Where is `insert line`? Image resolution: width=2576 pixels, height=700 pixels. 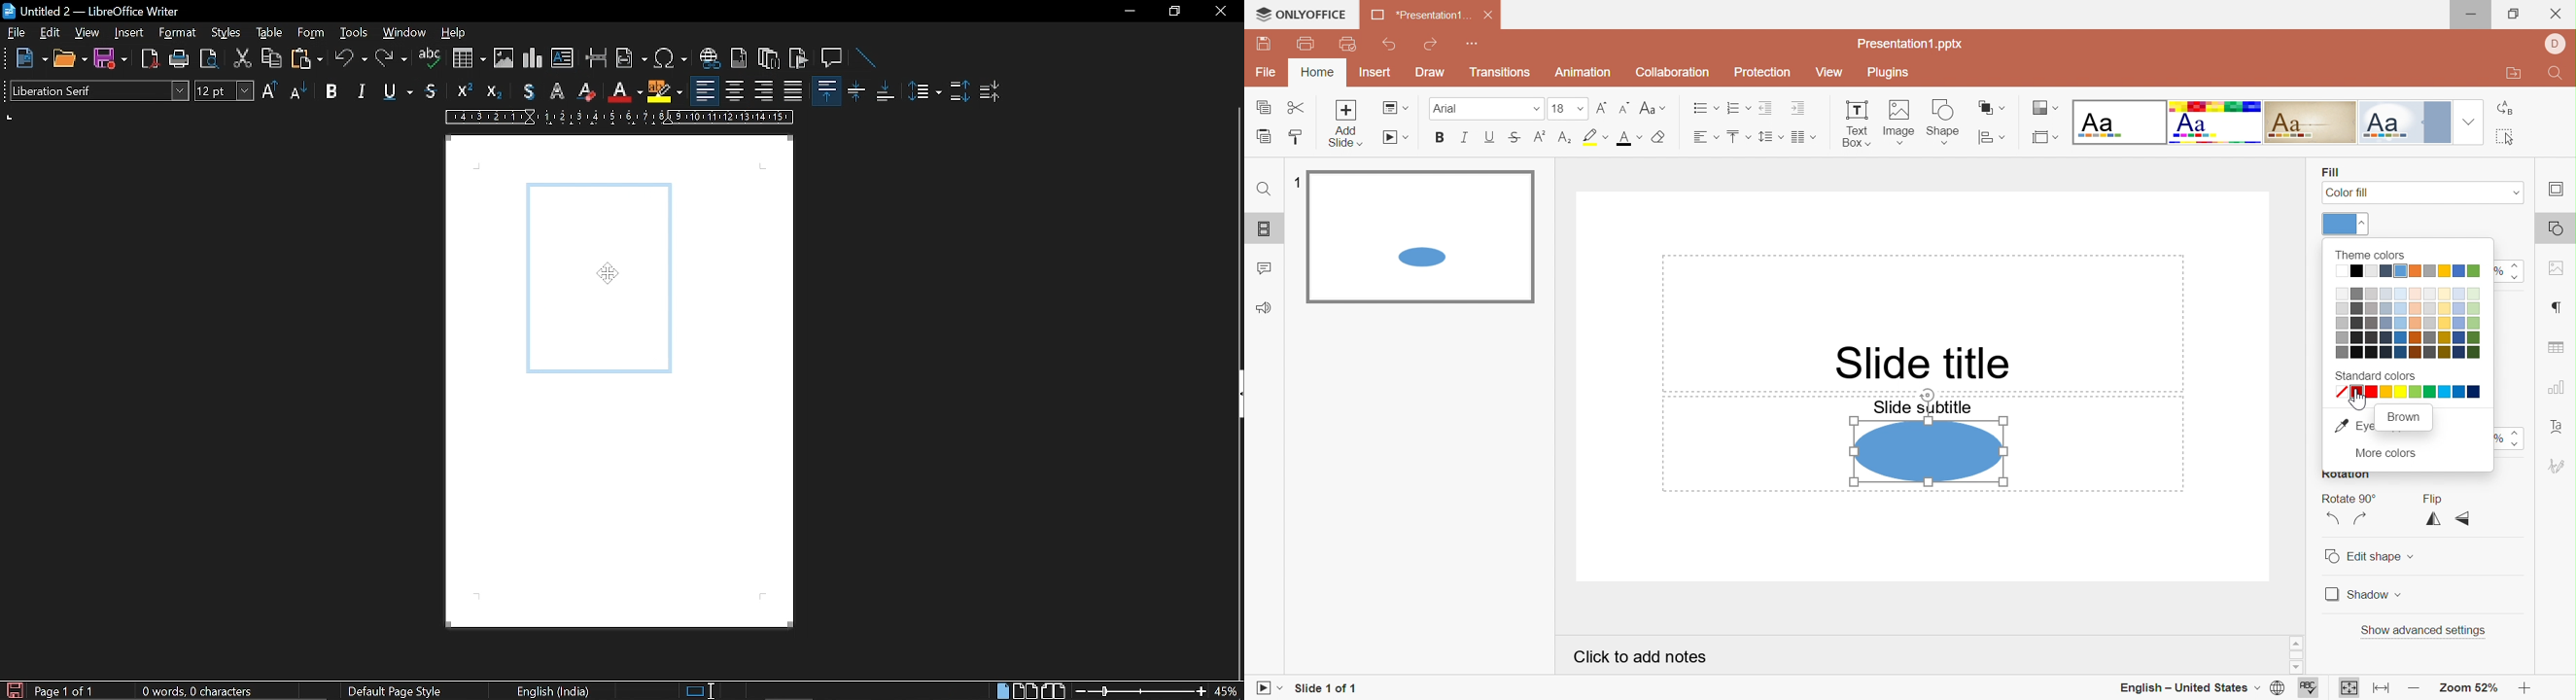 insert line is located at coordinates (861, 57).